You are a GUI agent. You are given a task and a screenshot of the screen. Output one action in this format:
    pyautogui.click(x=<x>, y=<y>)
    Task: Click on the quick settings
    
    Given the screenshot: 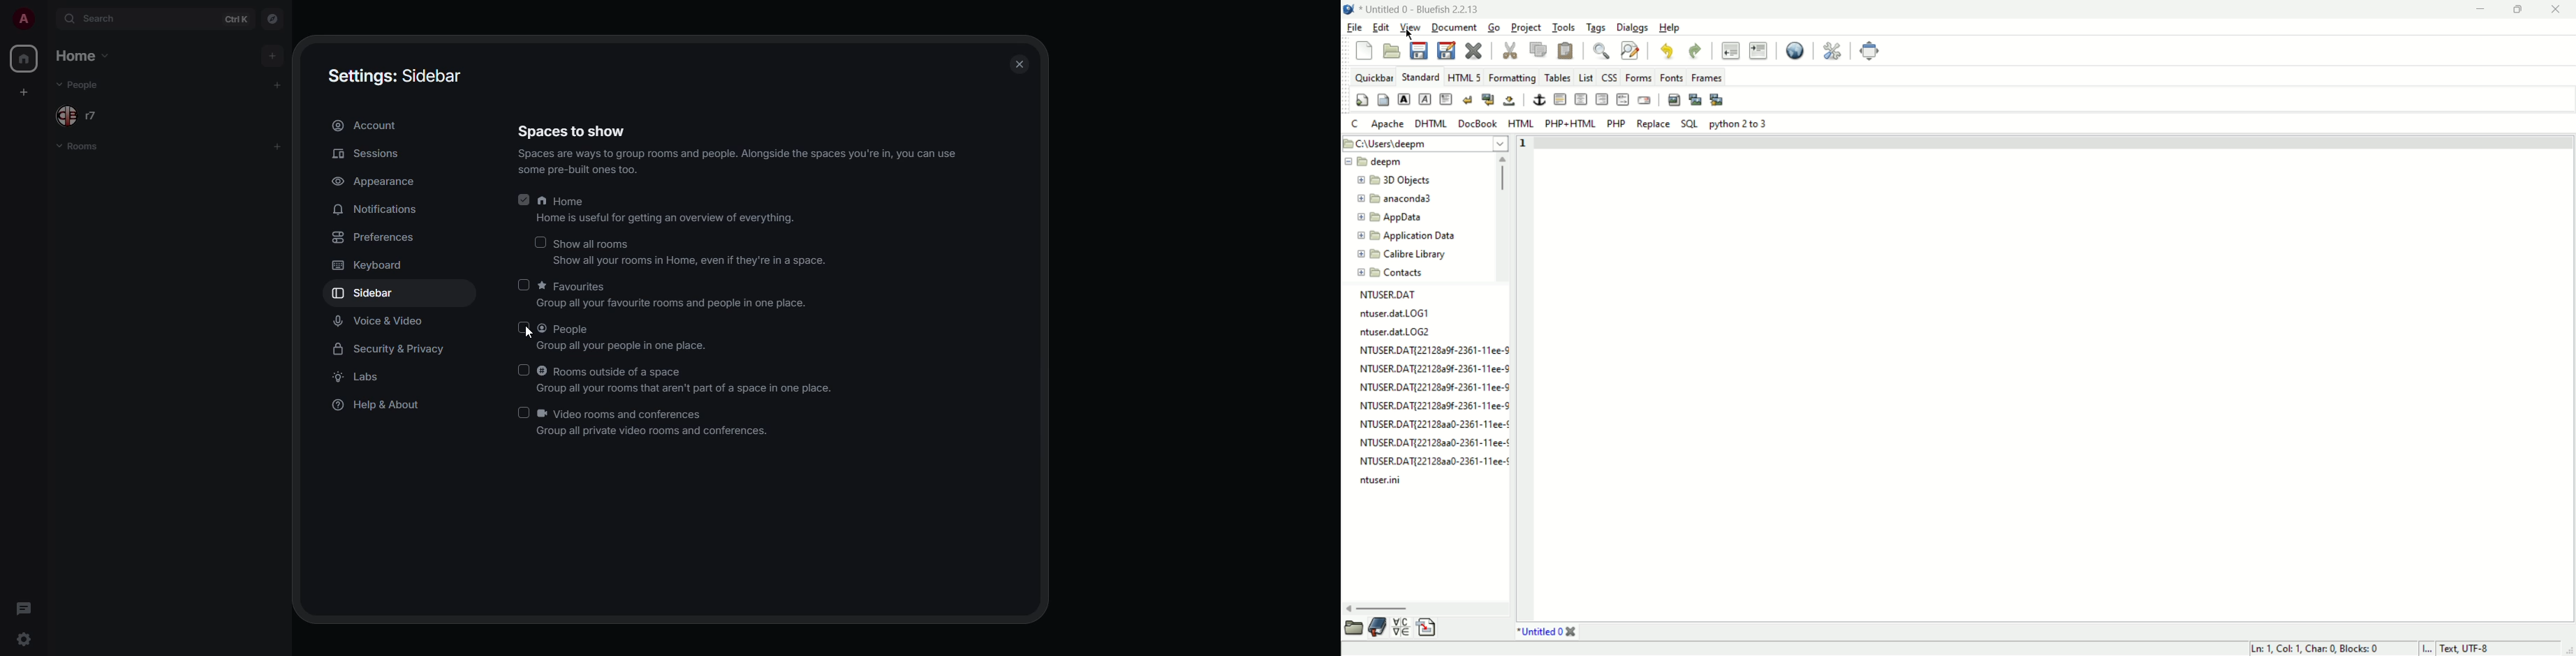 What is the action you would take?
    pyautogui.click(x=1363, y=100)
    